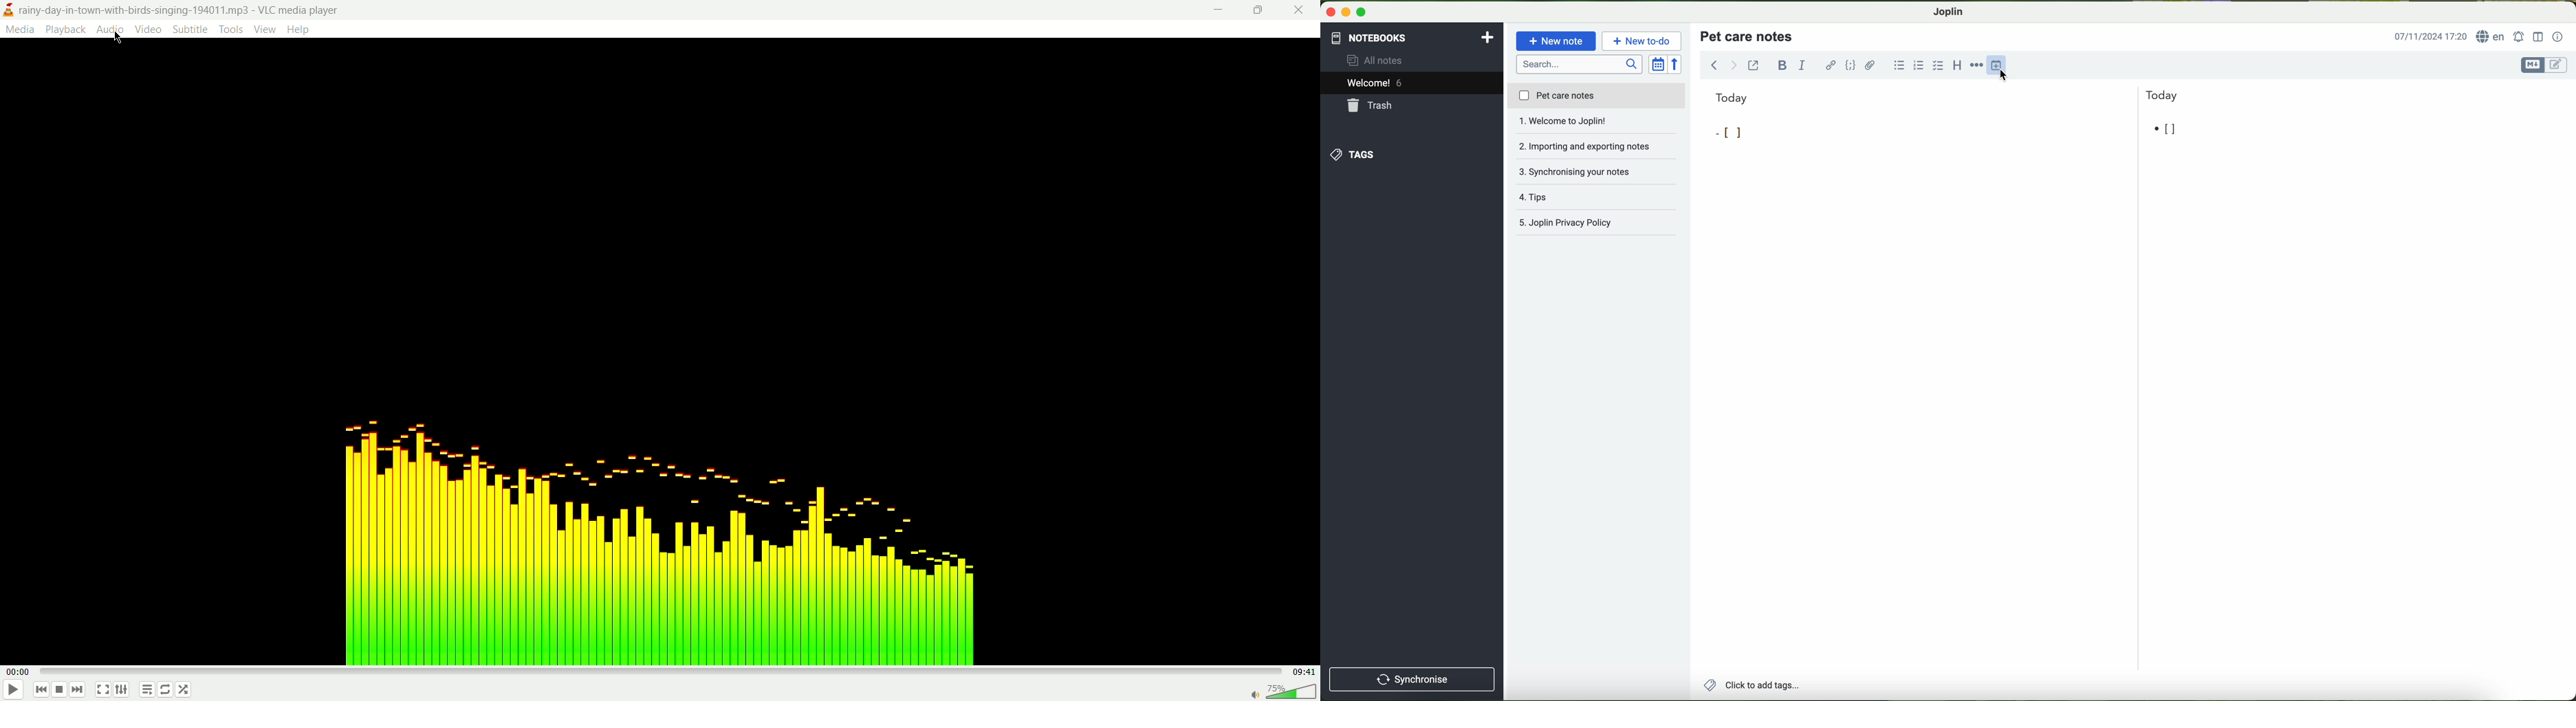 The image size is (2576, 728). I want to click on reverse sort order, so click(1678, 65).